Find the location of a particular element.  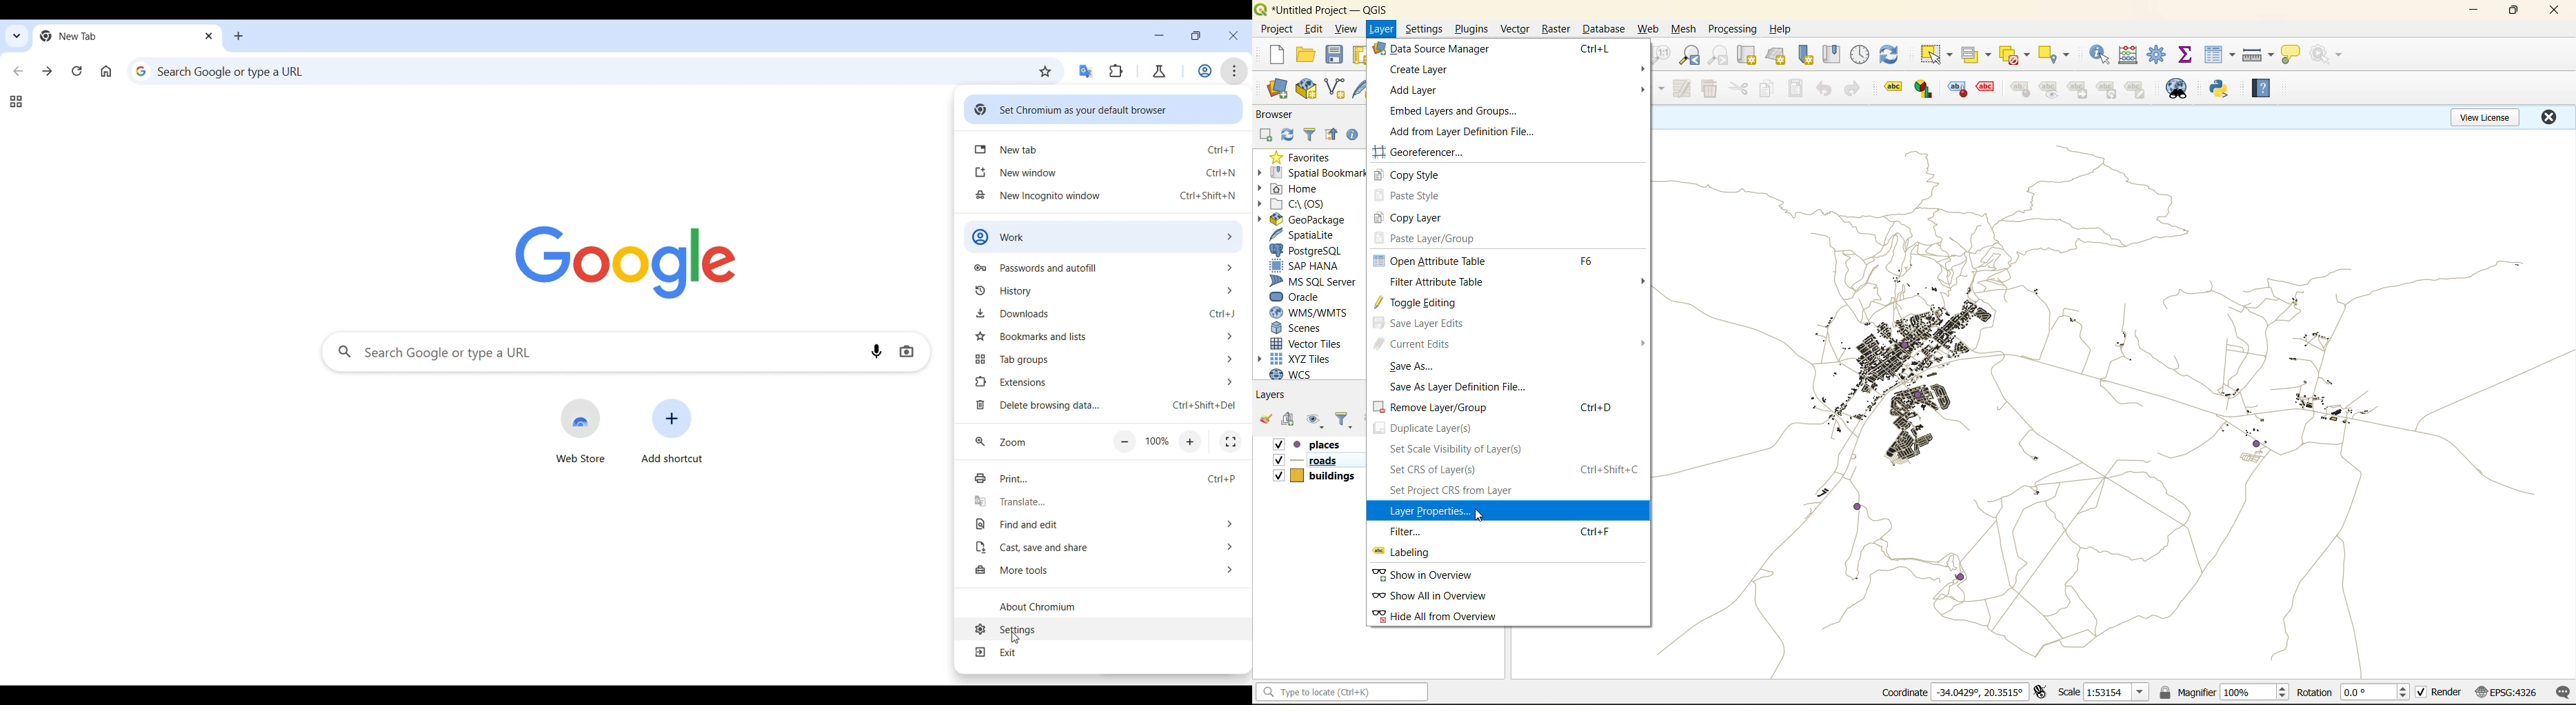

toggle extents is located at coordinates (2041, 693).